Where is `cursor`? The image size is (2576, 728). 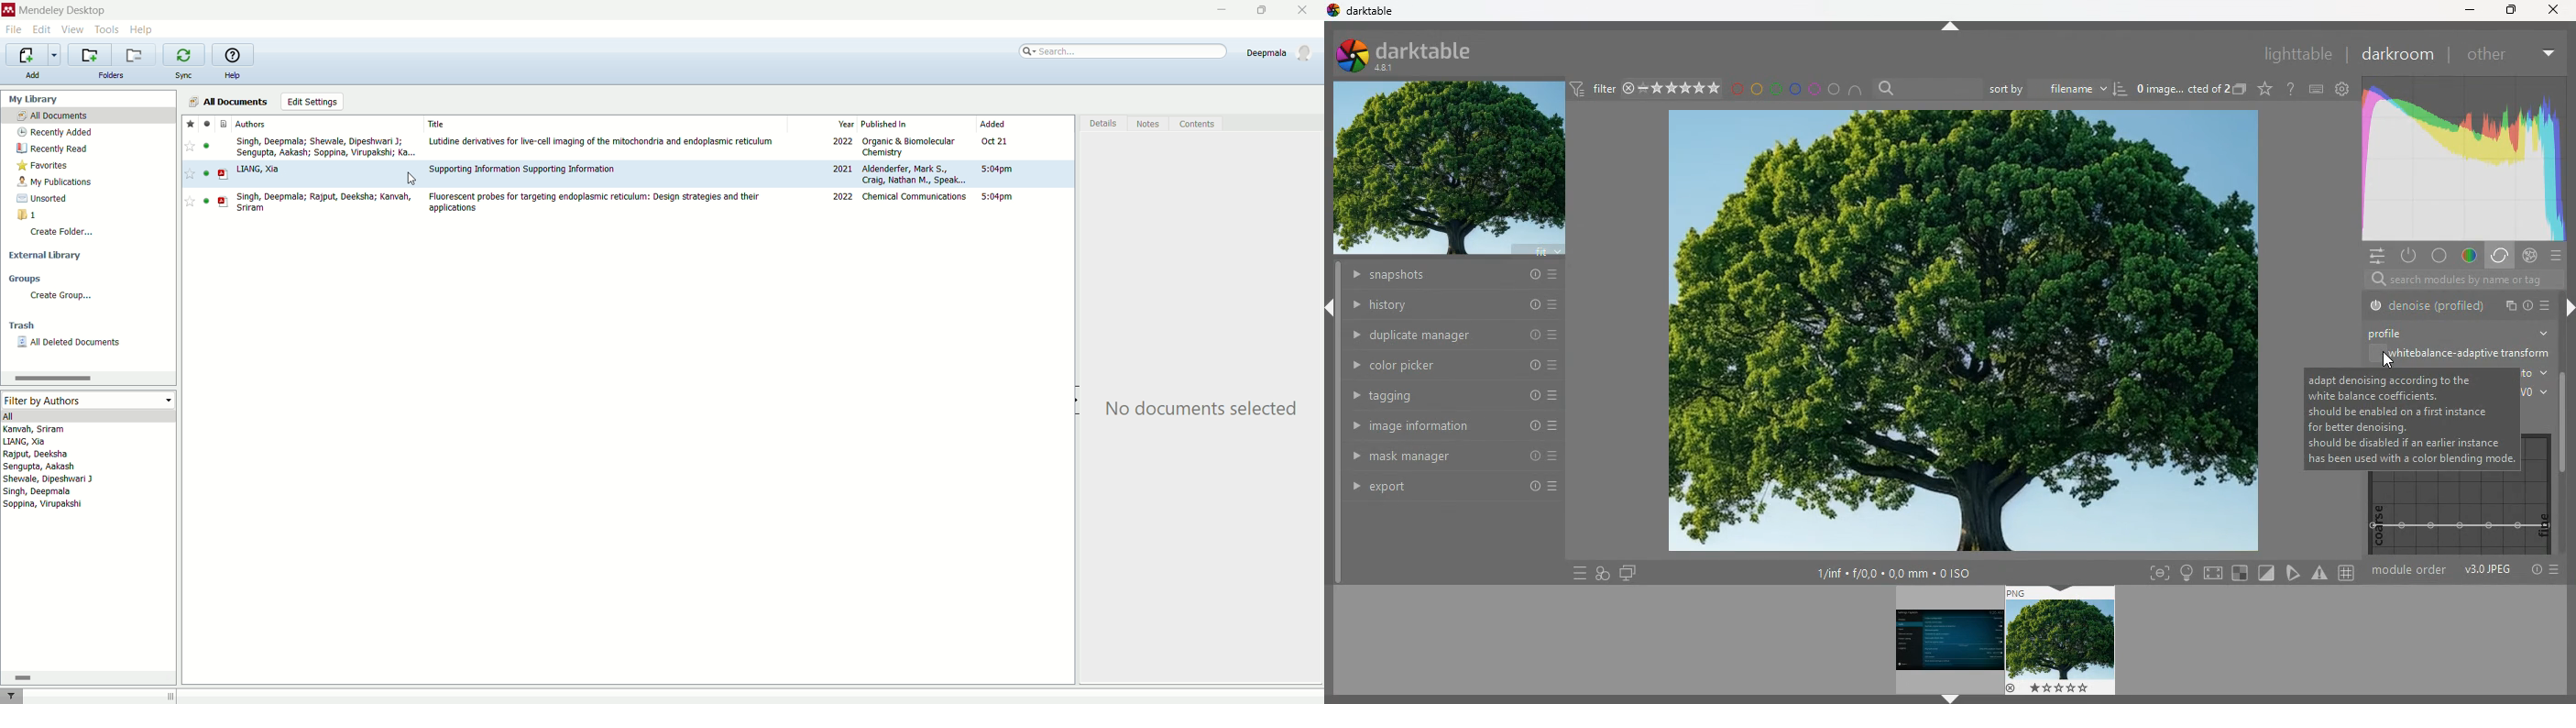
cursor is located at coordinates (413, 178).